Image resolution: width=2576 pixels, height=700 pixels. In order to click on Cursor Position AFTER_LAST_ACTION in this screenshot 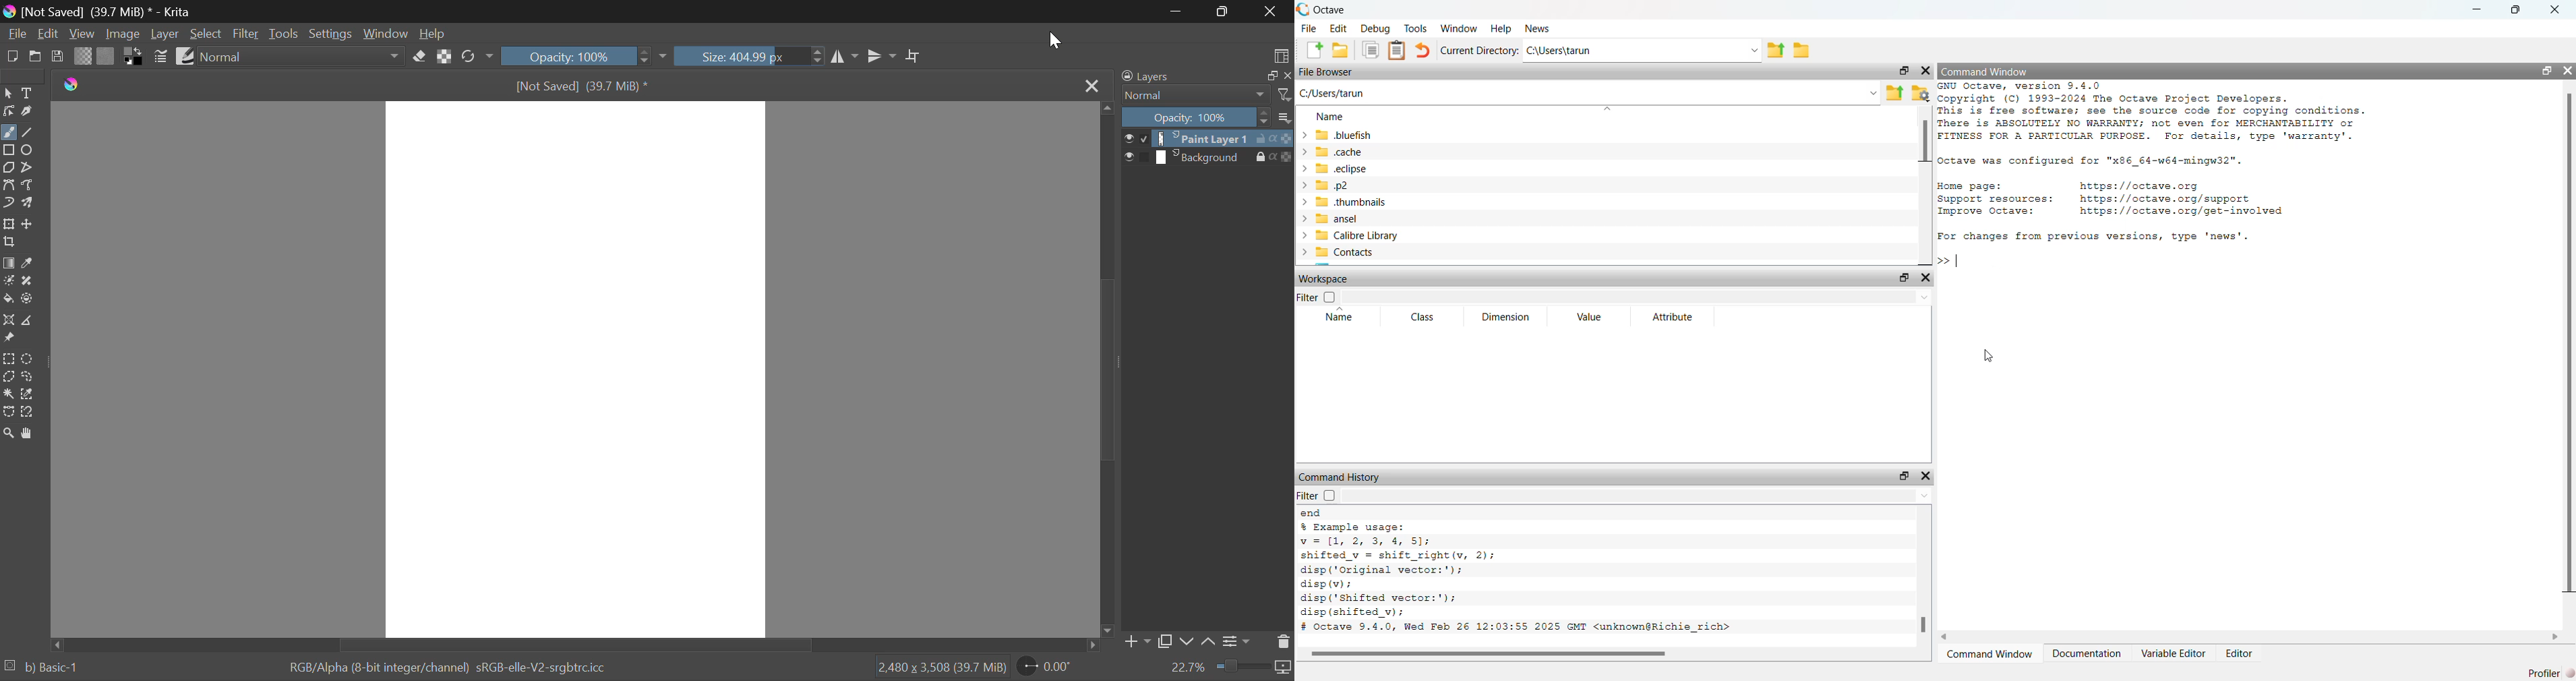, I will do `click(1055, 42)`.